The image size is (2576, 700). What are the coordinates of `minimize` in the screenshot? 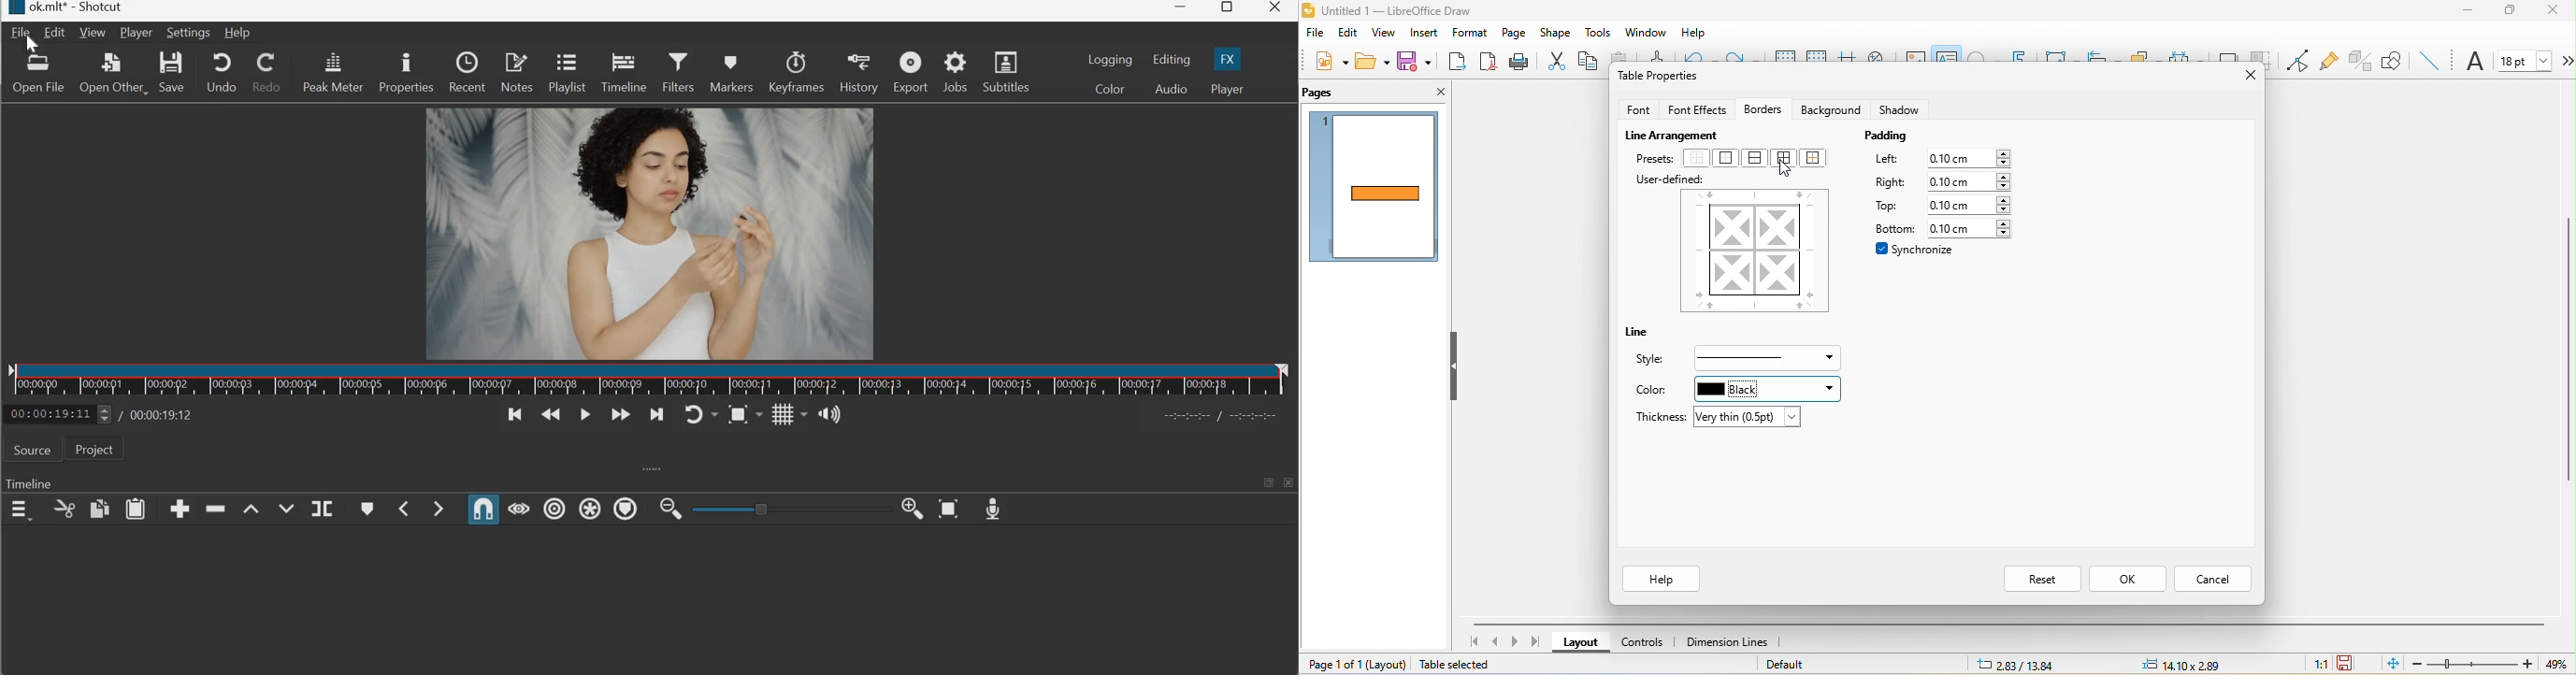 It's located at (2470, 13).